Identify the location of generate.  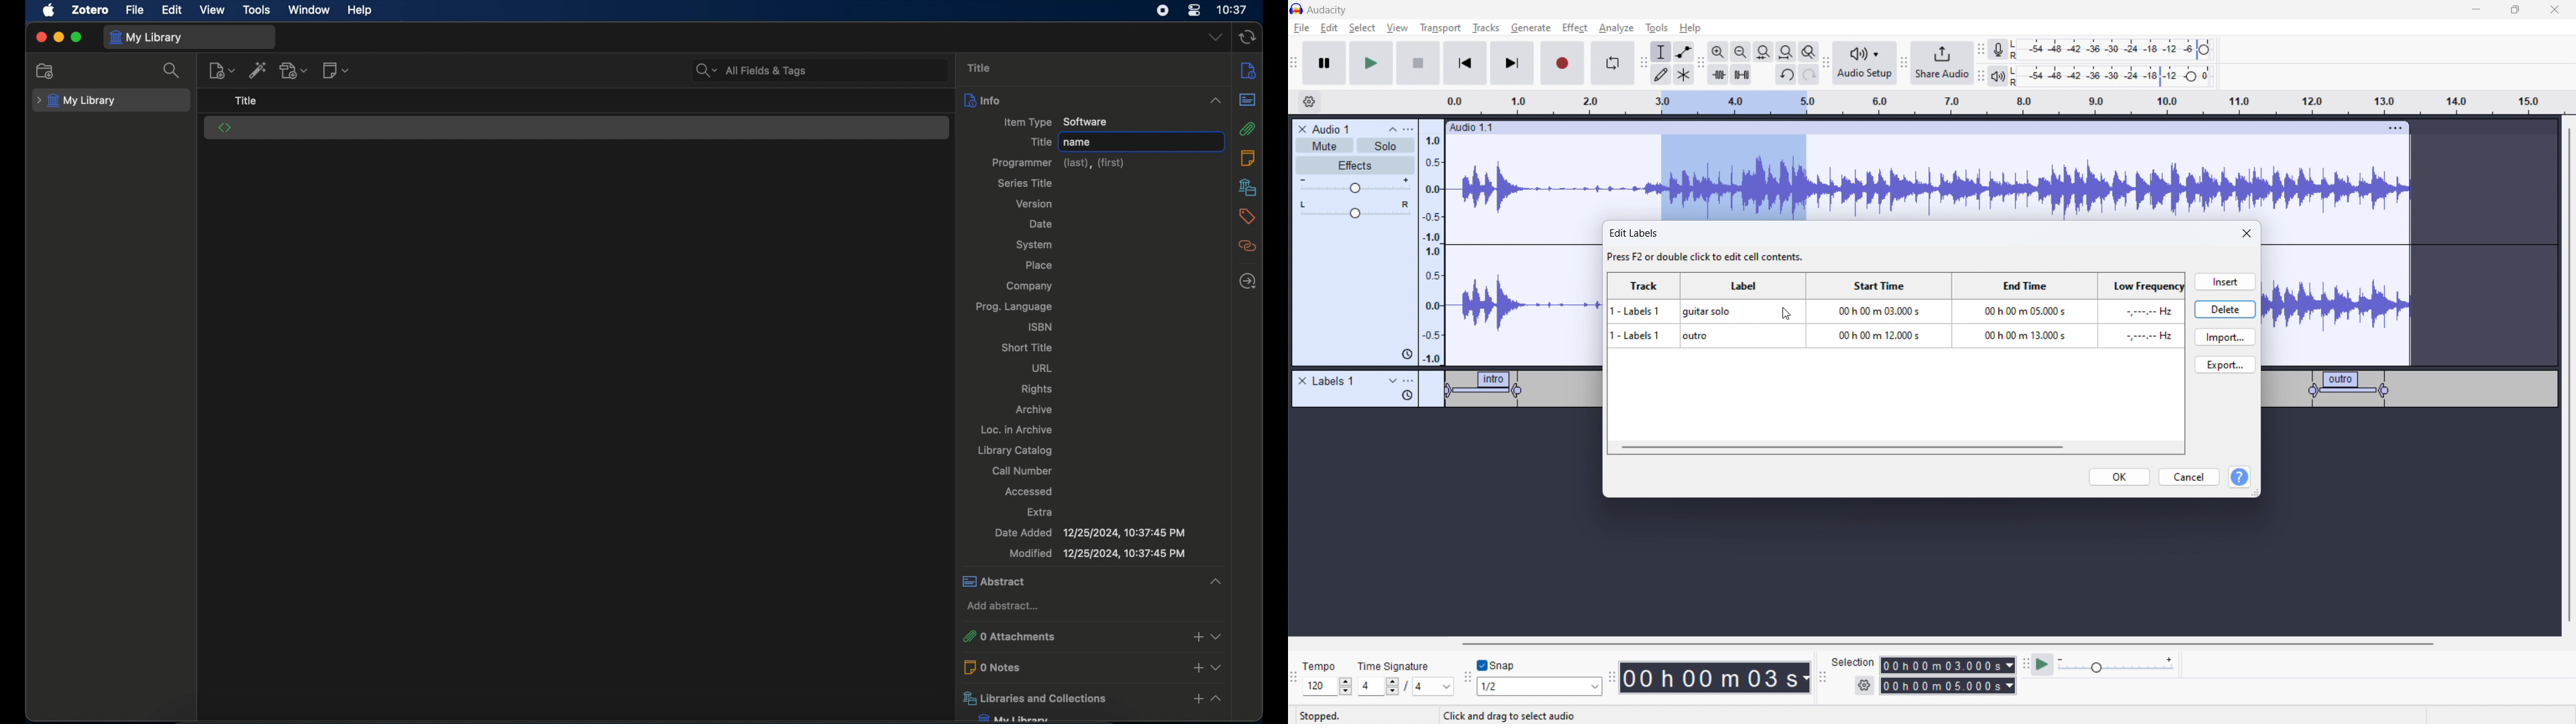
(1531, 27).